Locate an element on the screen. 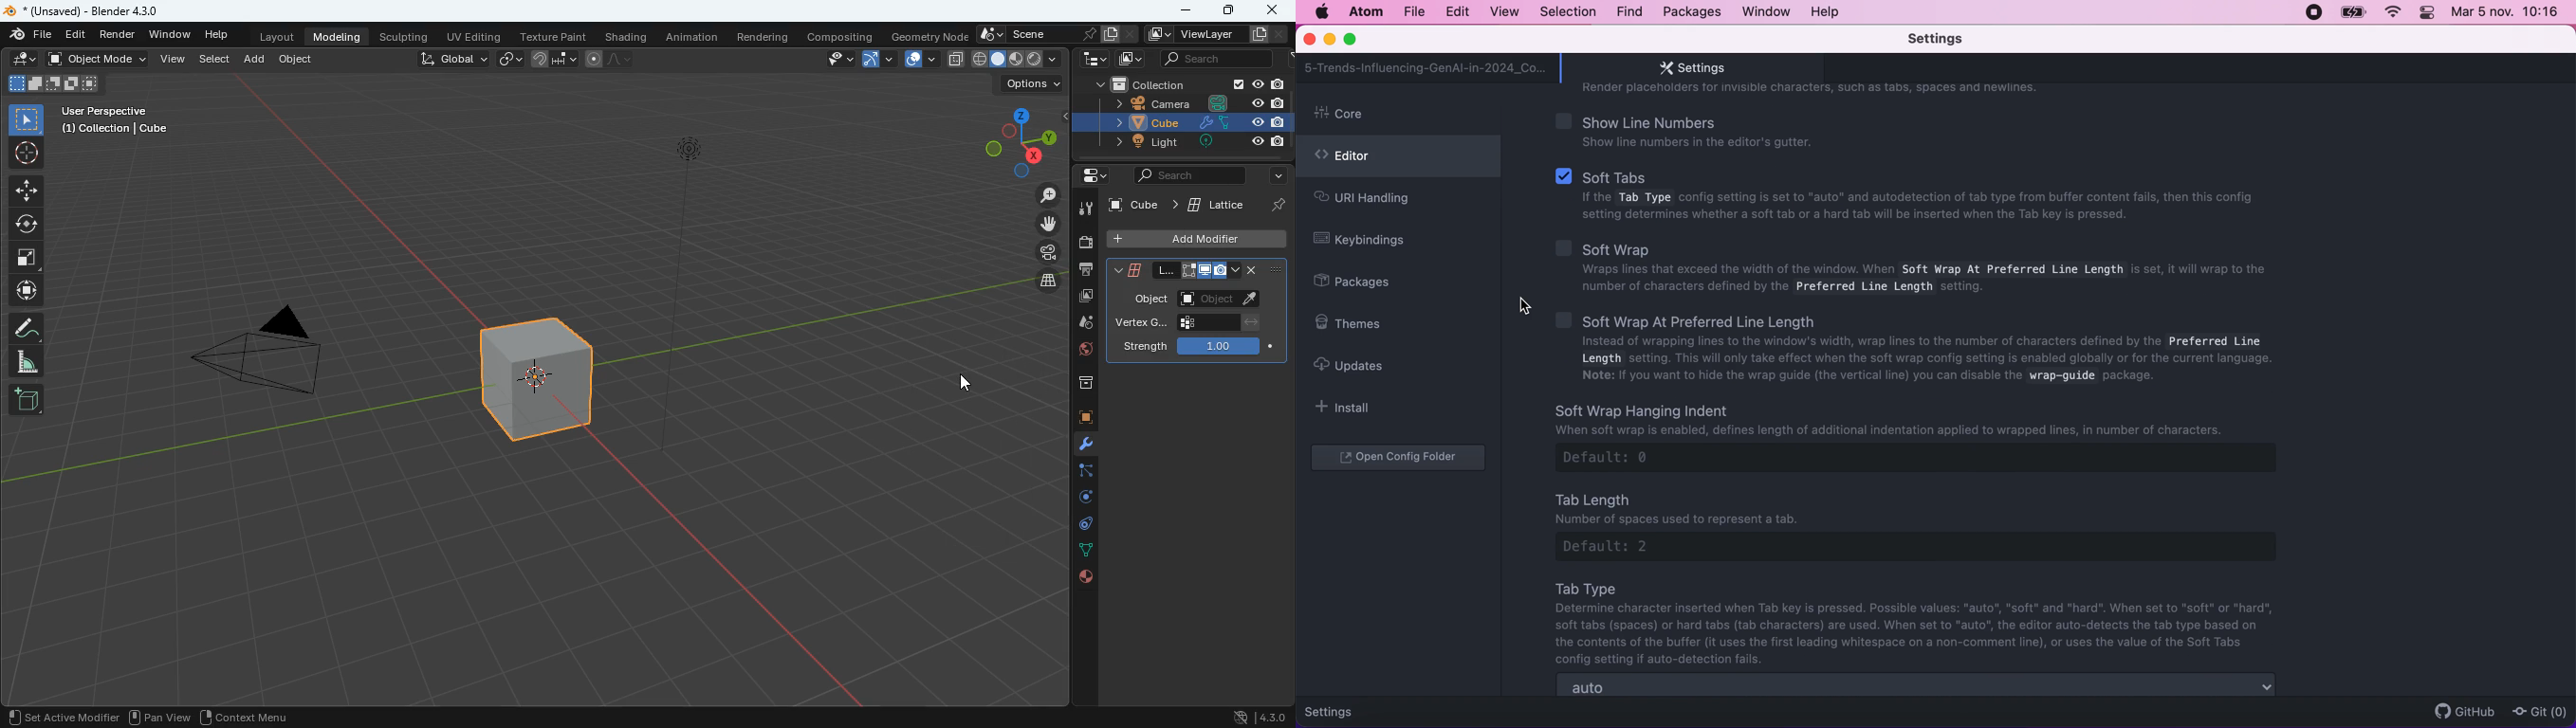 Image resolution: width=2576 pixels, height=728 pixels. light is located at coordinates (1196, 141).